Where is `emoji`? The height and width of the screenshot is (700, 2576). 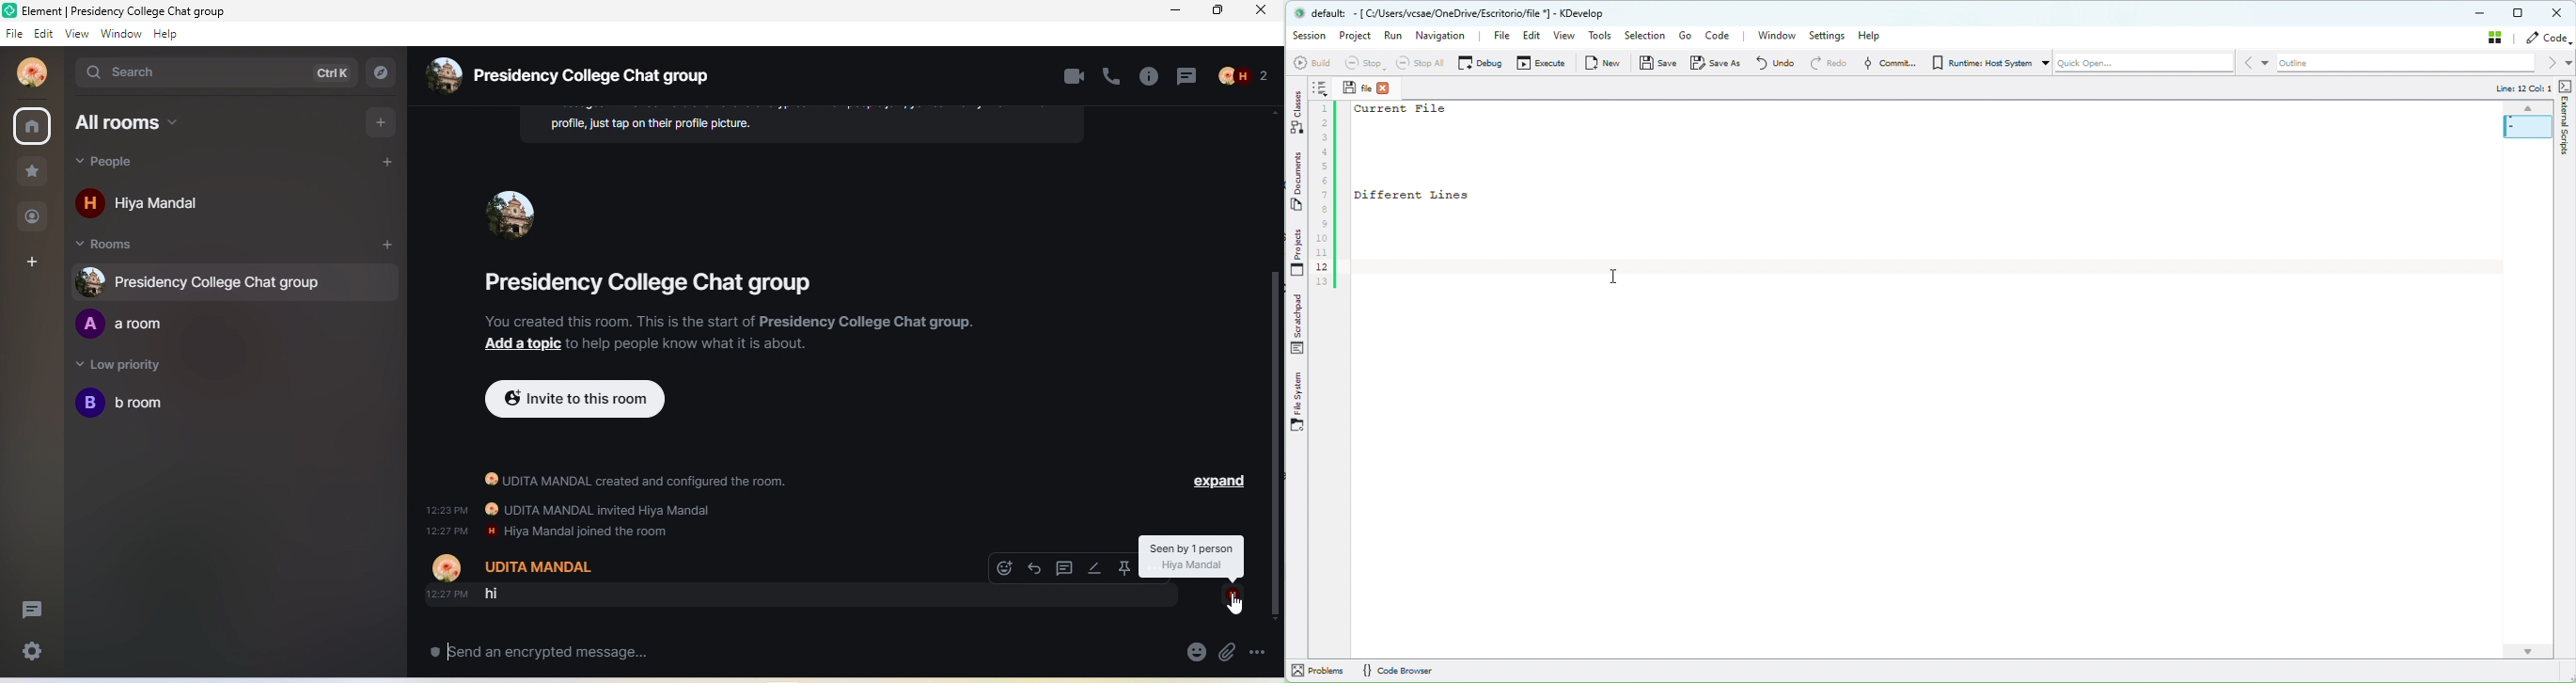 emoji is located at coordinates (1193, 652).